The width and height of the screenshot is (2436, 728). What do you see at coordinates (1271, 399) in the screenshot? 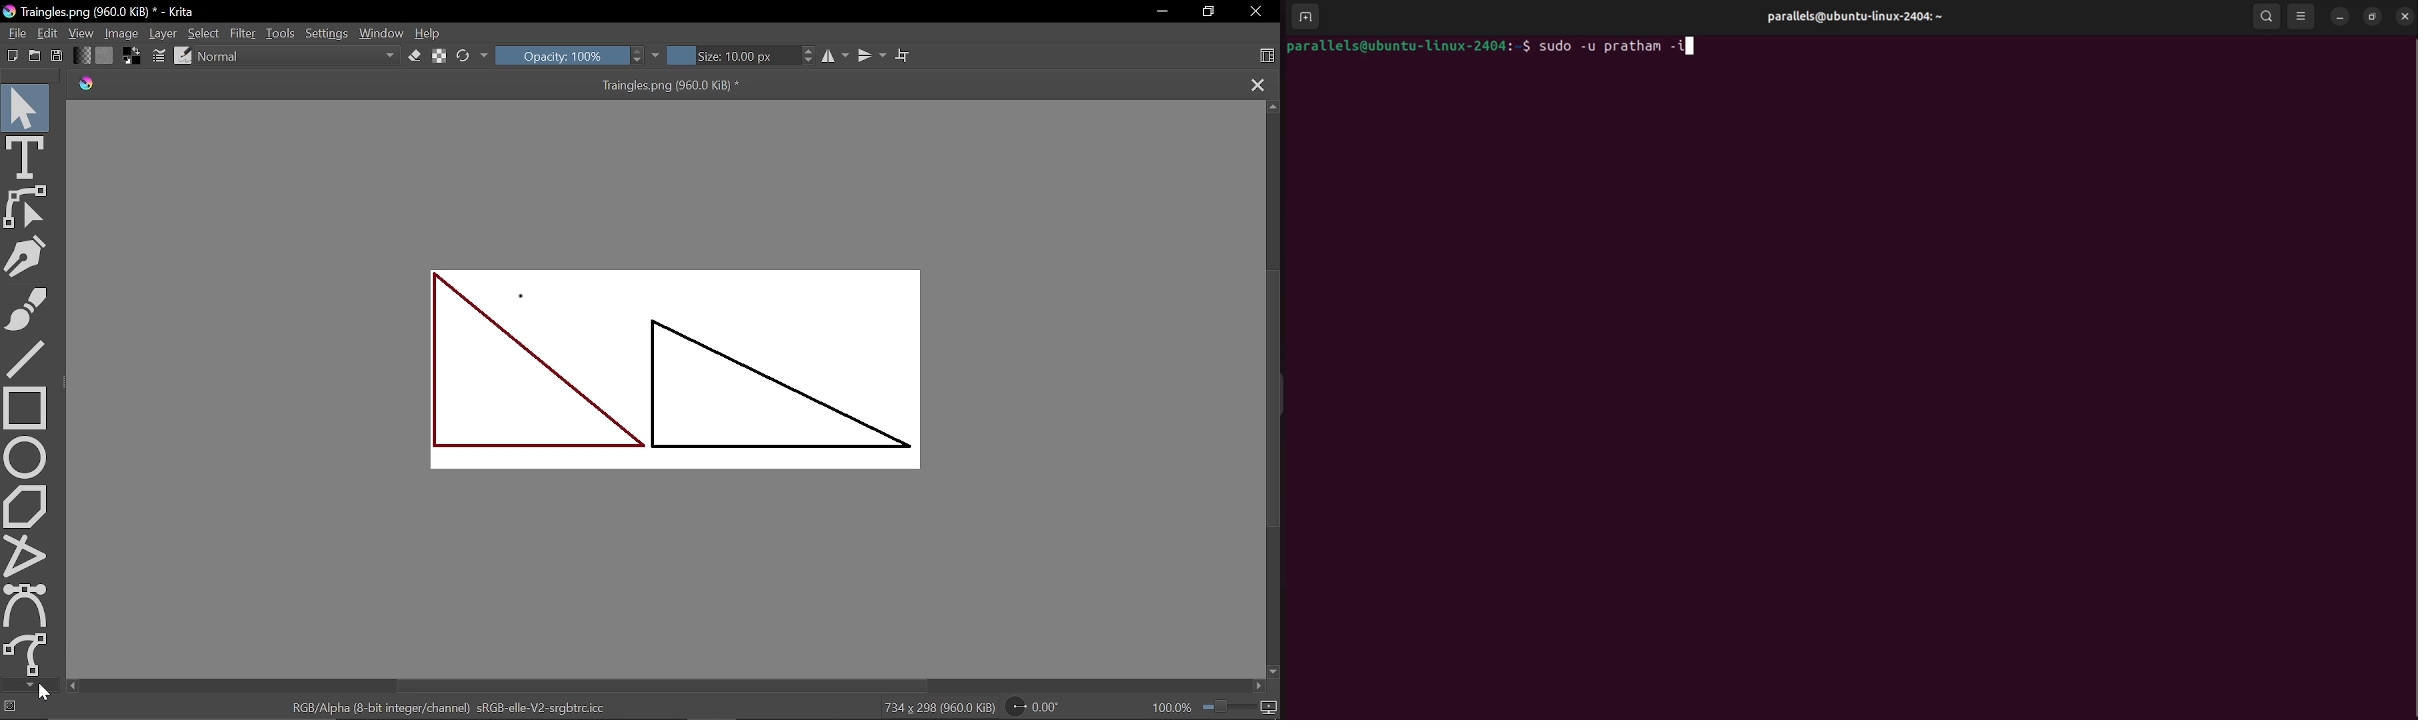
I see `Vertical scrollbar` at bounding box center [1271, 399].